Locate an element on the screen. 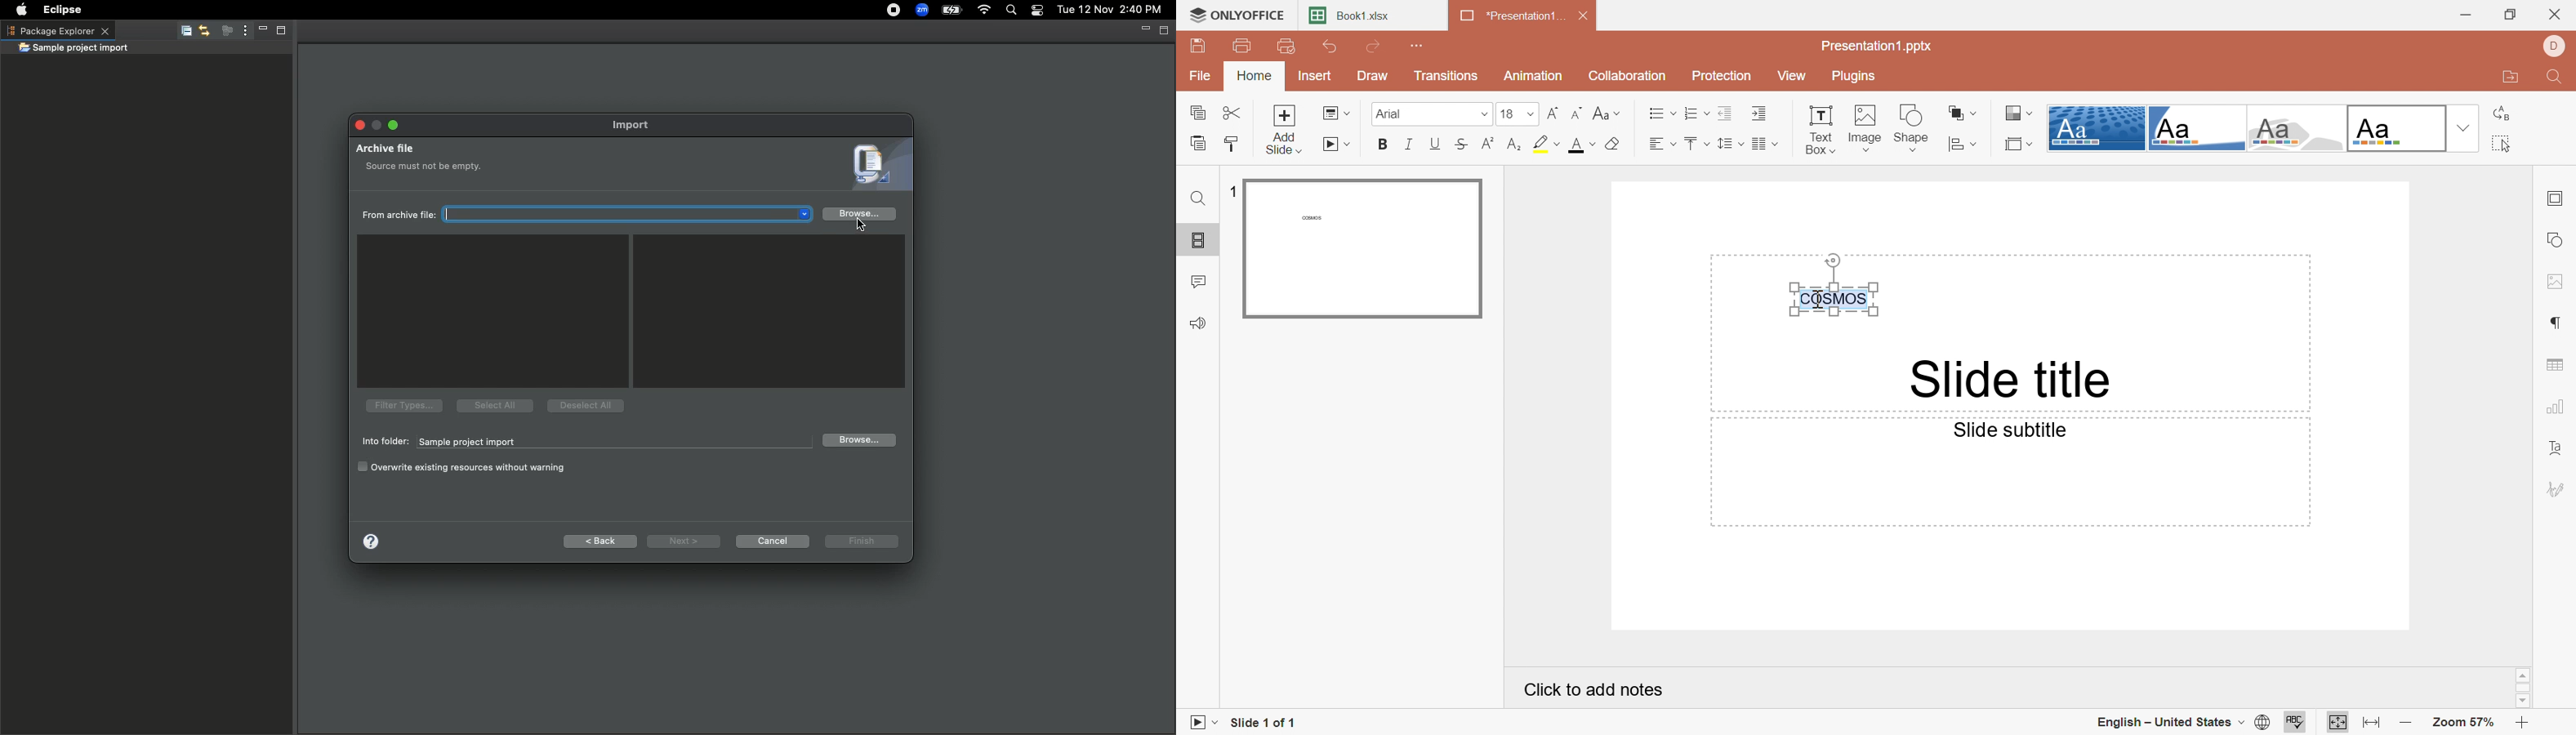 The width and height of the screenshot is (2576, 756). Draw is located at coordinates (1372, 76).